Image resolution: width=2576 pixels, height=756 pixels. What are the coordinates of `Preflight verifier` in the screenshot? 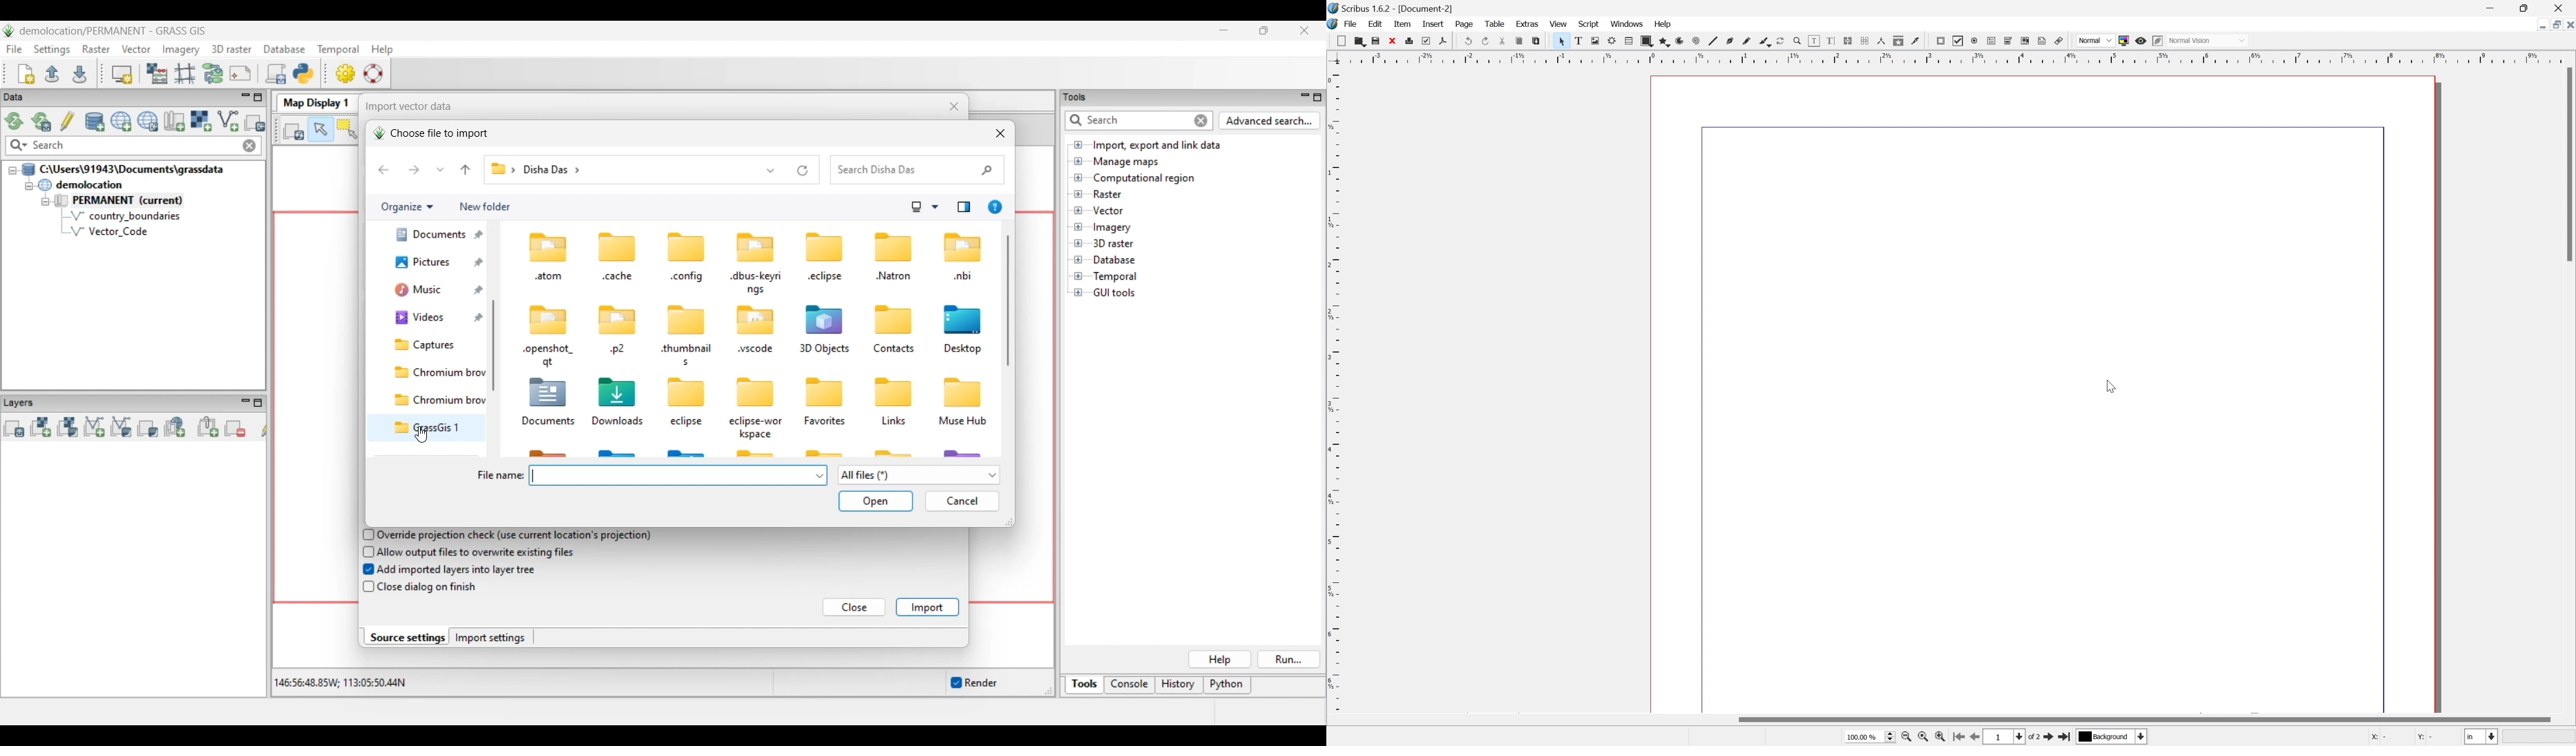 It's located at (1430, 41).